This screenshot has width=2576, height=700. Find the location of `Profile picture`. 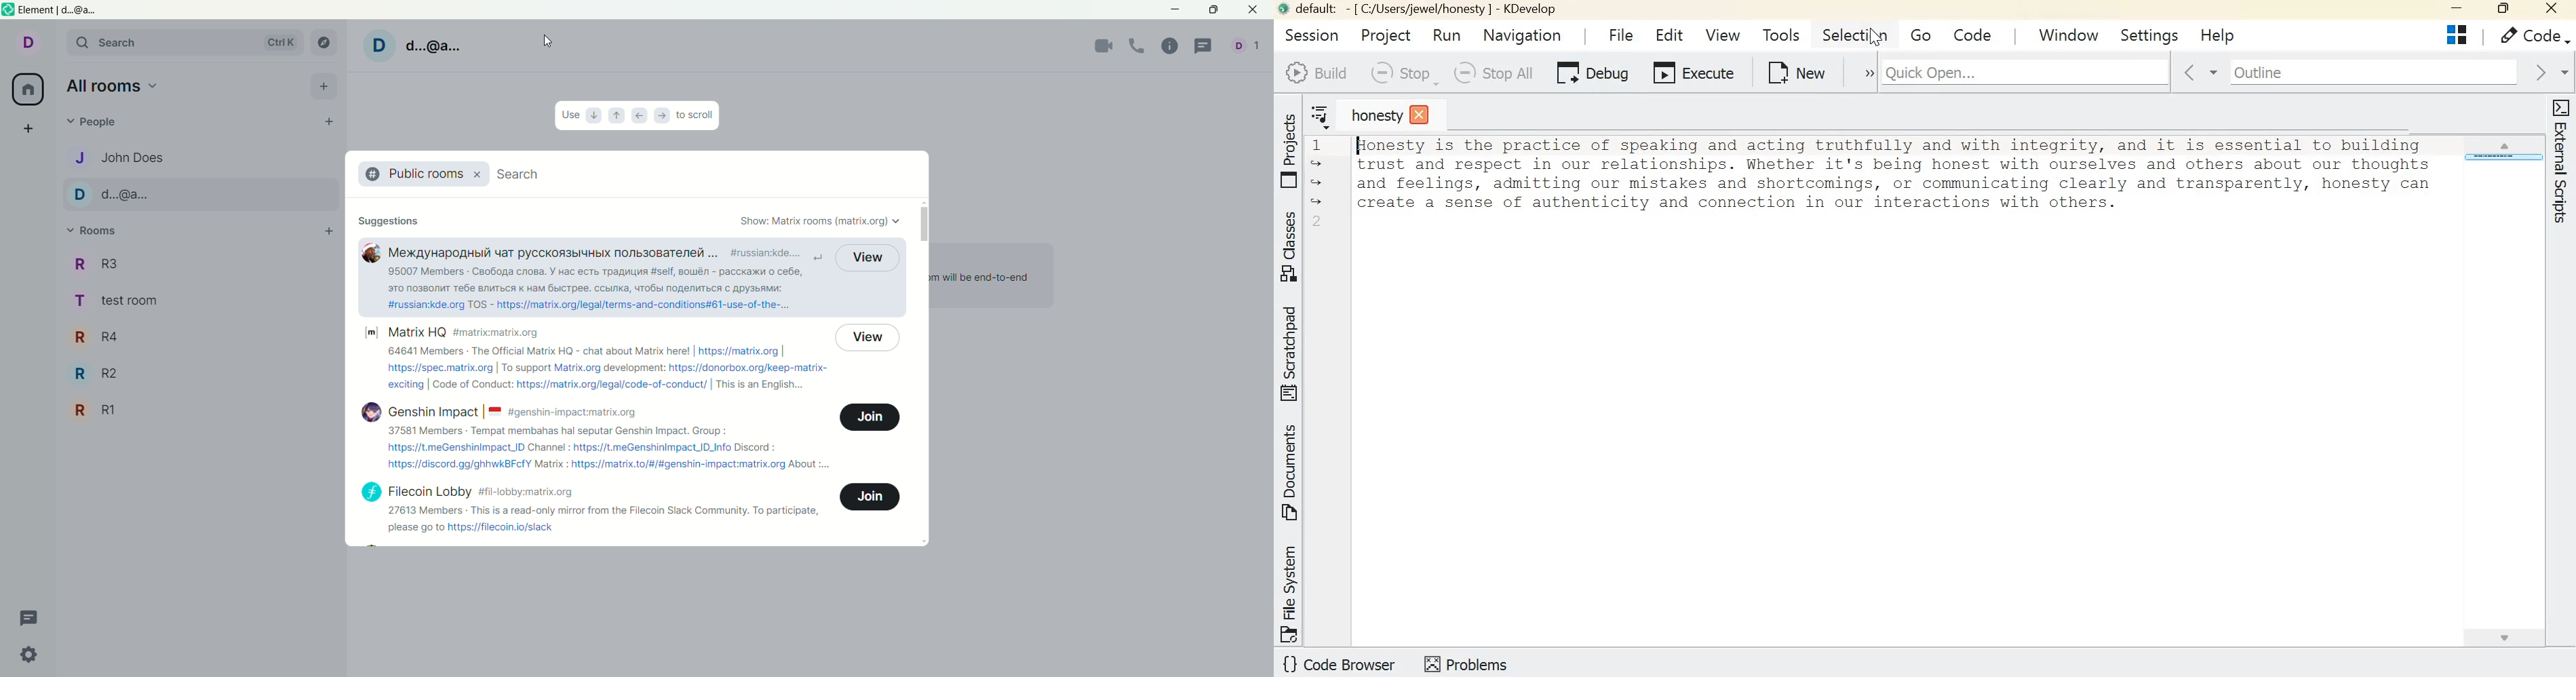

Profile picture is located at coordinates (380, 46).